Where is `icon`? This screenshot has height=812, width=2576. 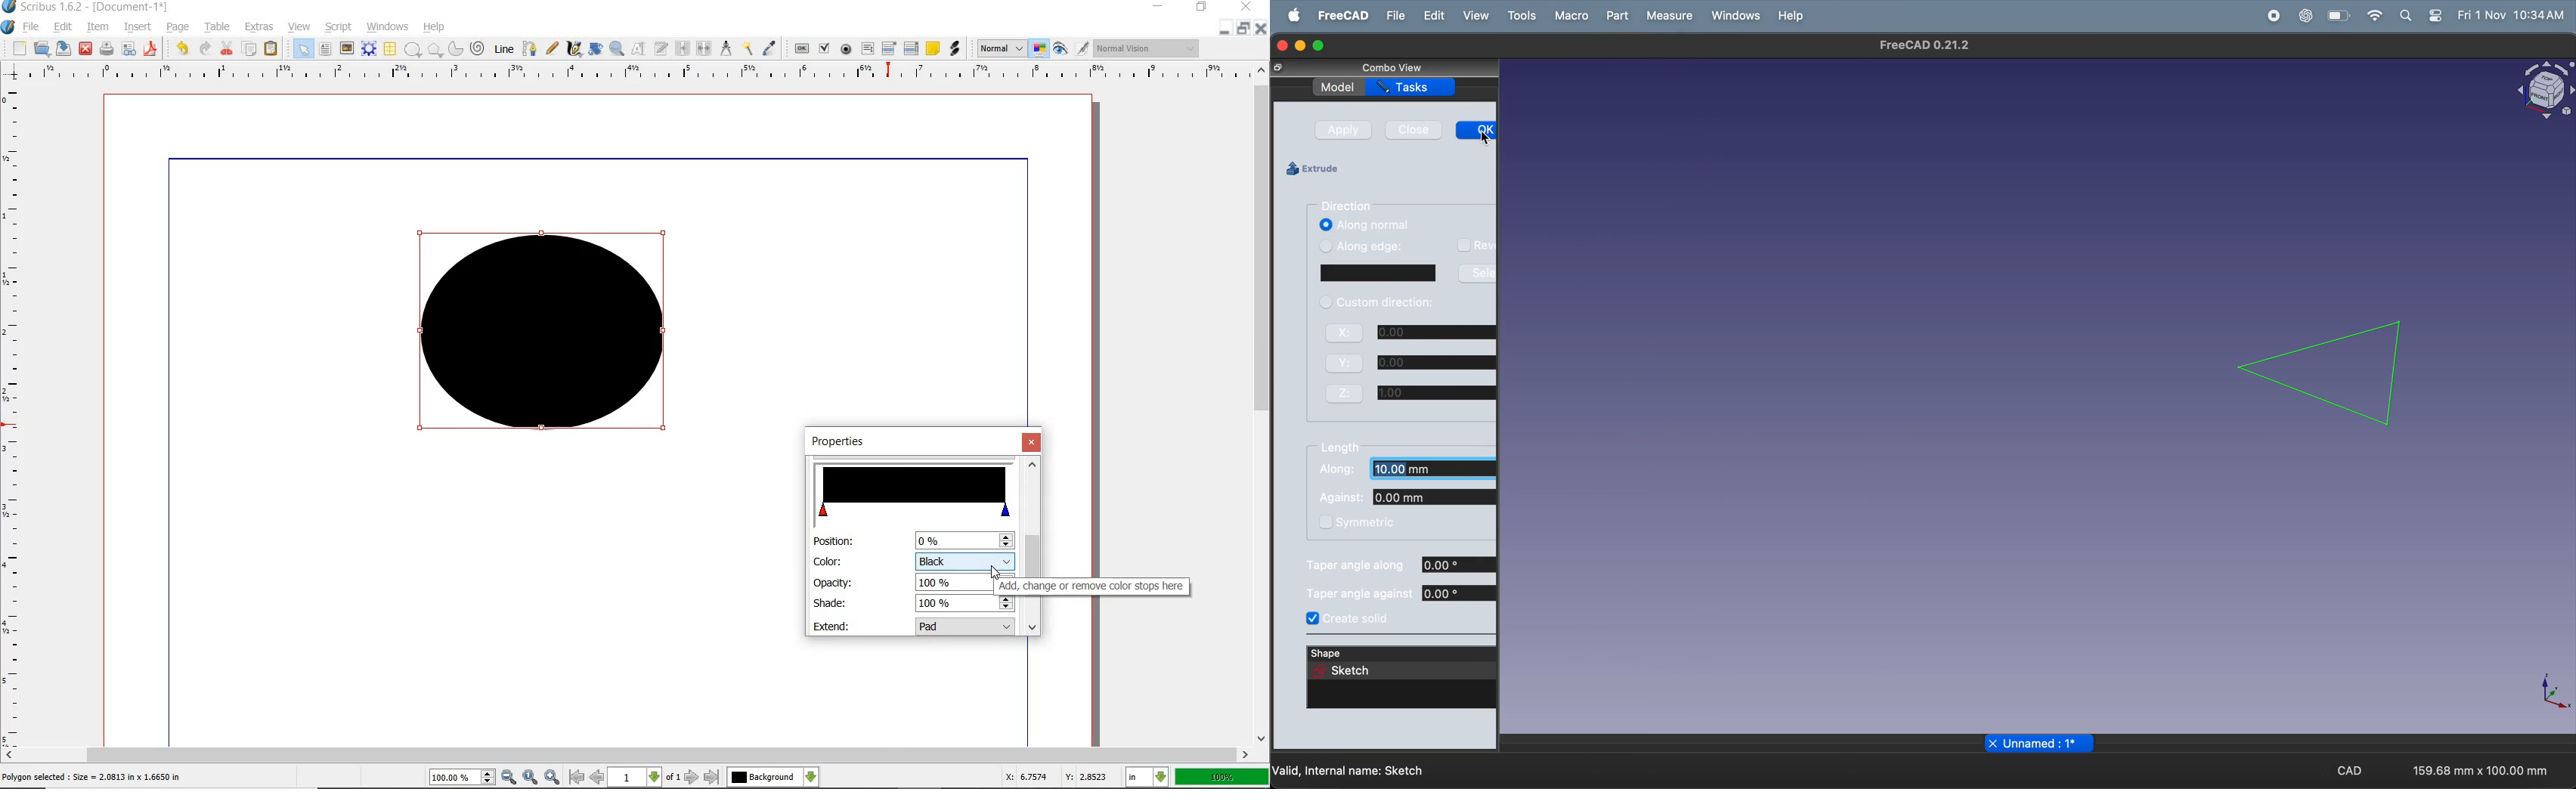 icon is located at coordinates (1294, 169).